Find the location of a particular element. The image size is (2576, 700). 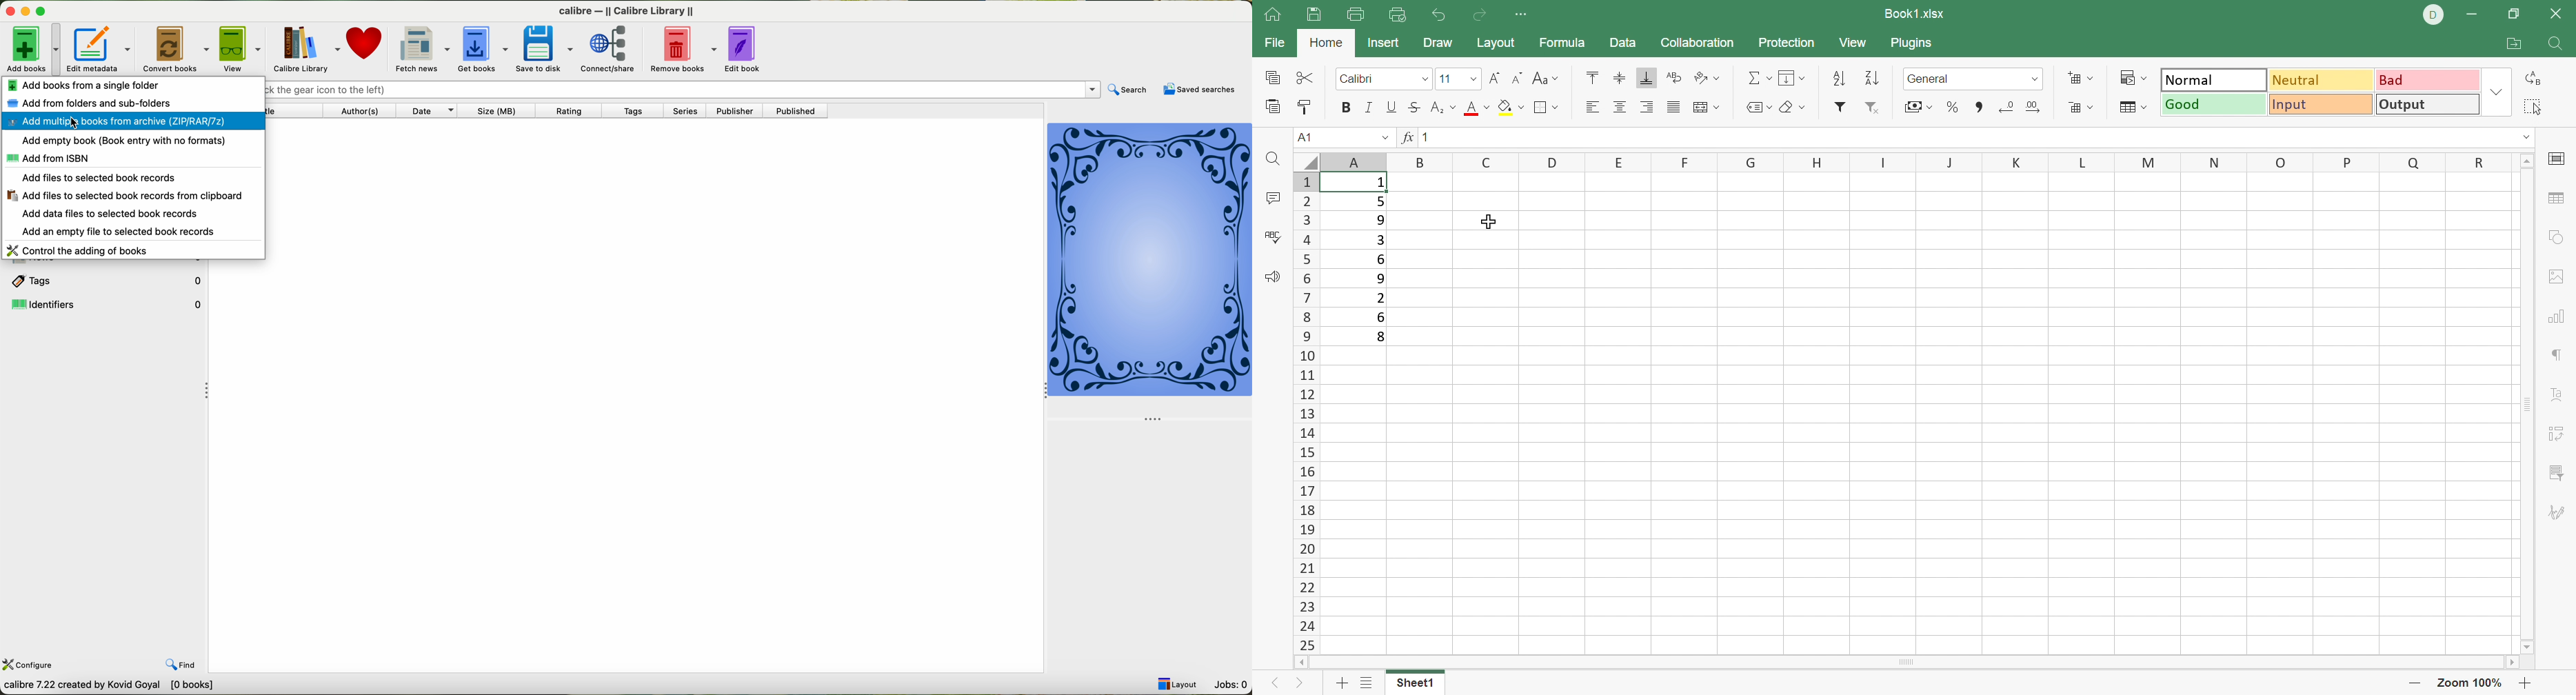

Align middle is located at coordinates (1619, 77).